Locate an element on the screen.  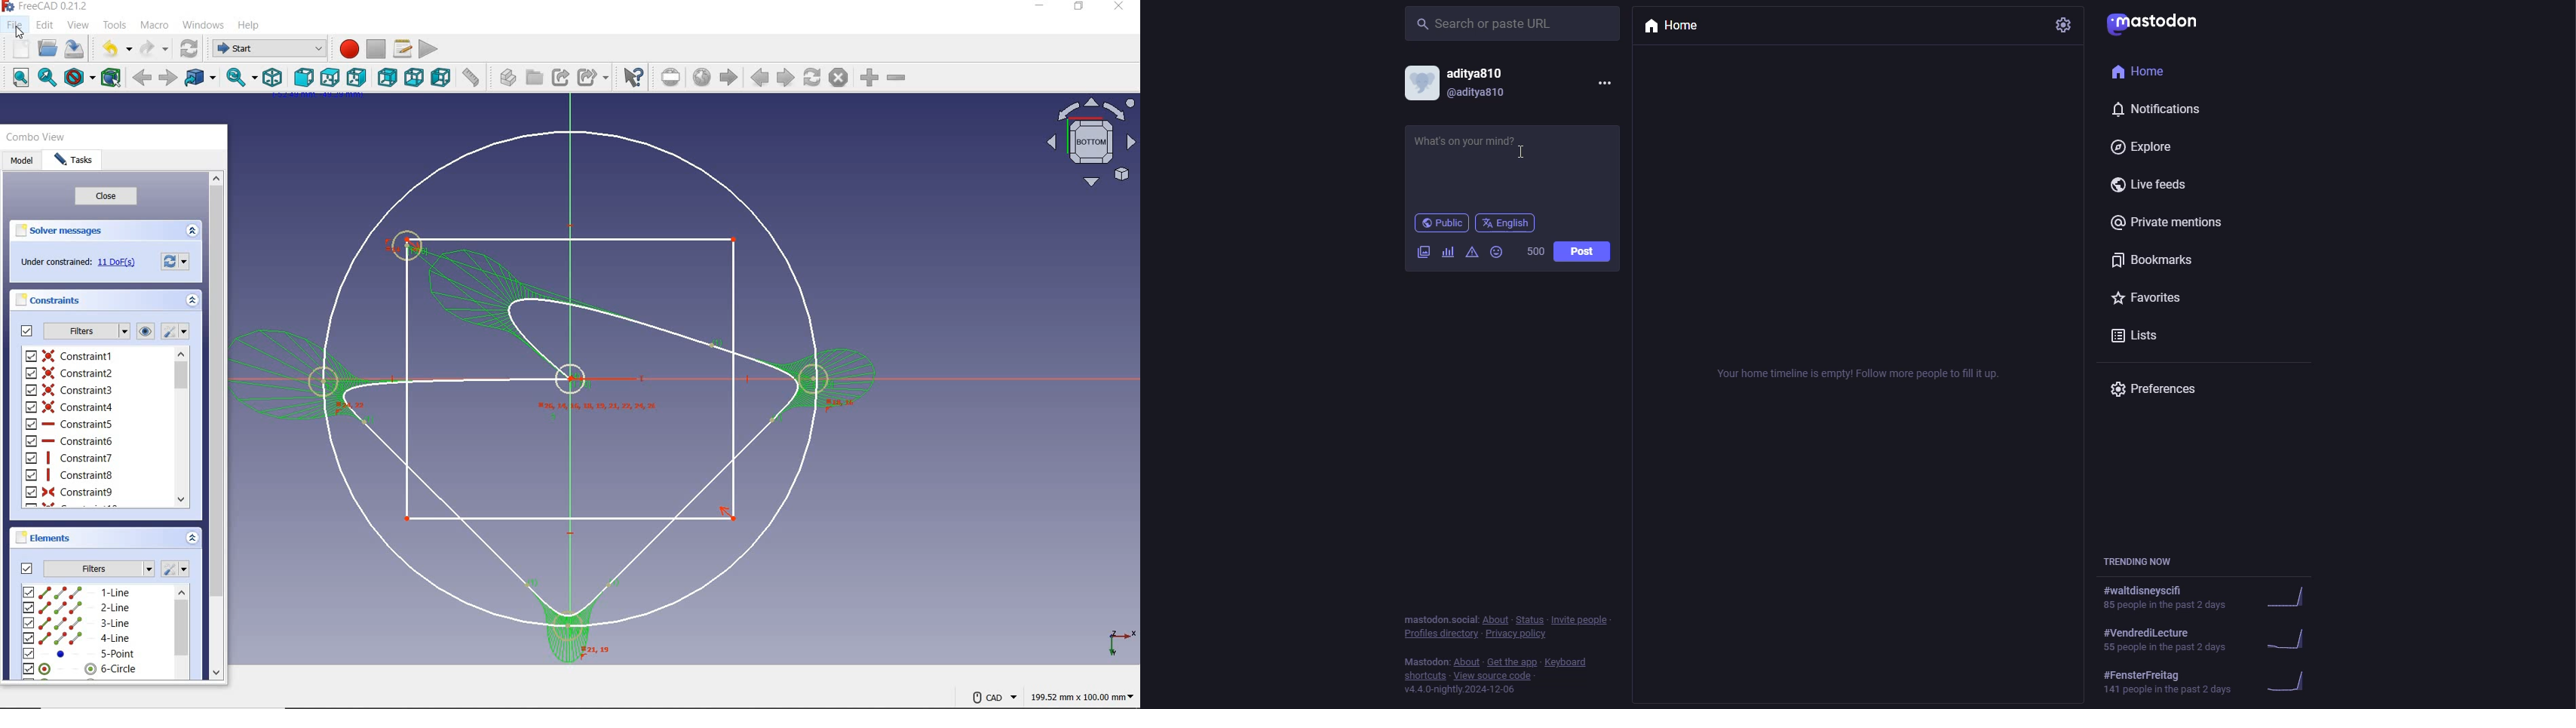
expand is located at coordinates (191, 299).